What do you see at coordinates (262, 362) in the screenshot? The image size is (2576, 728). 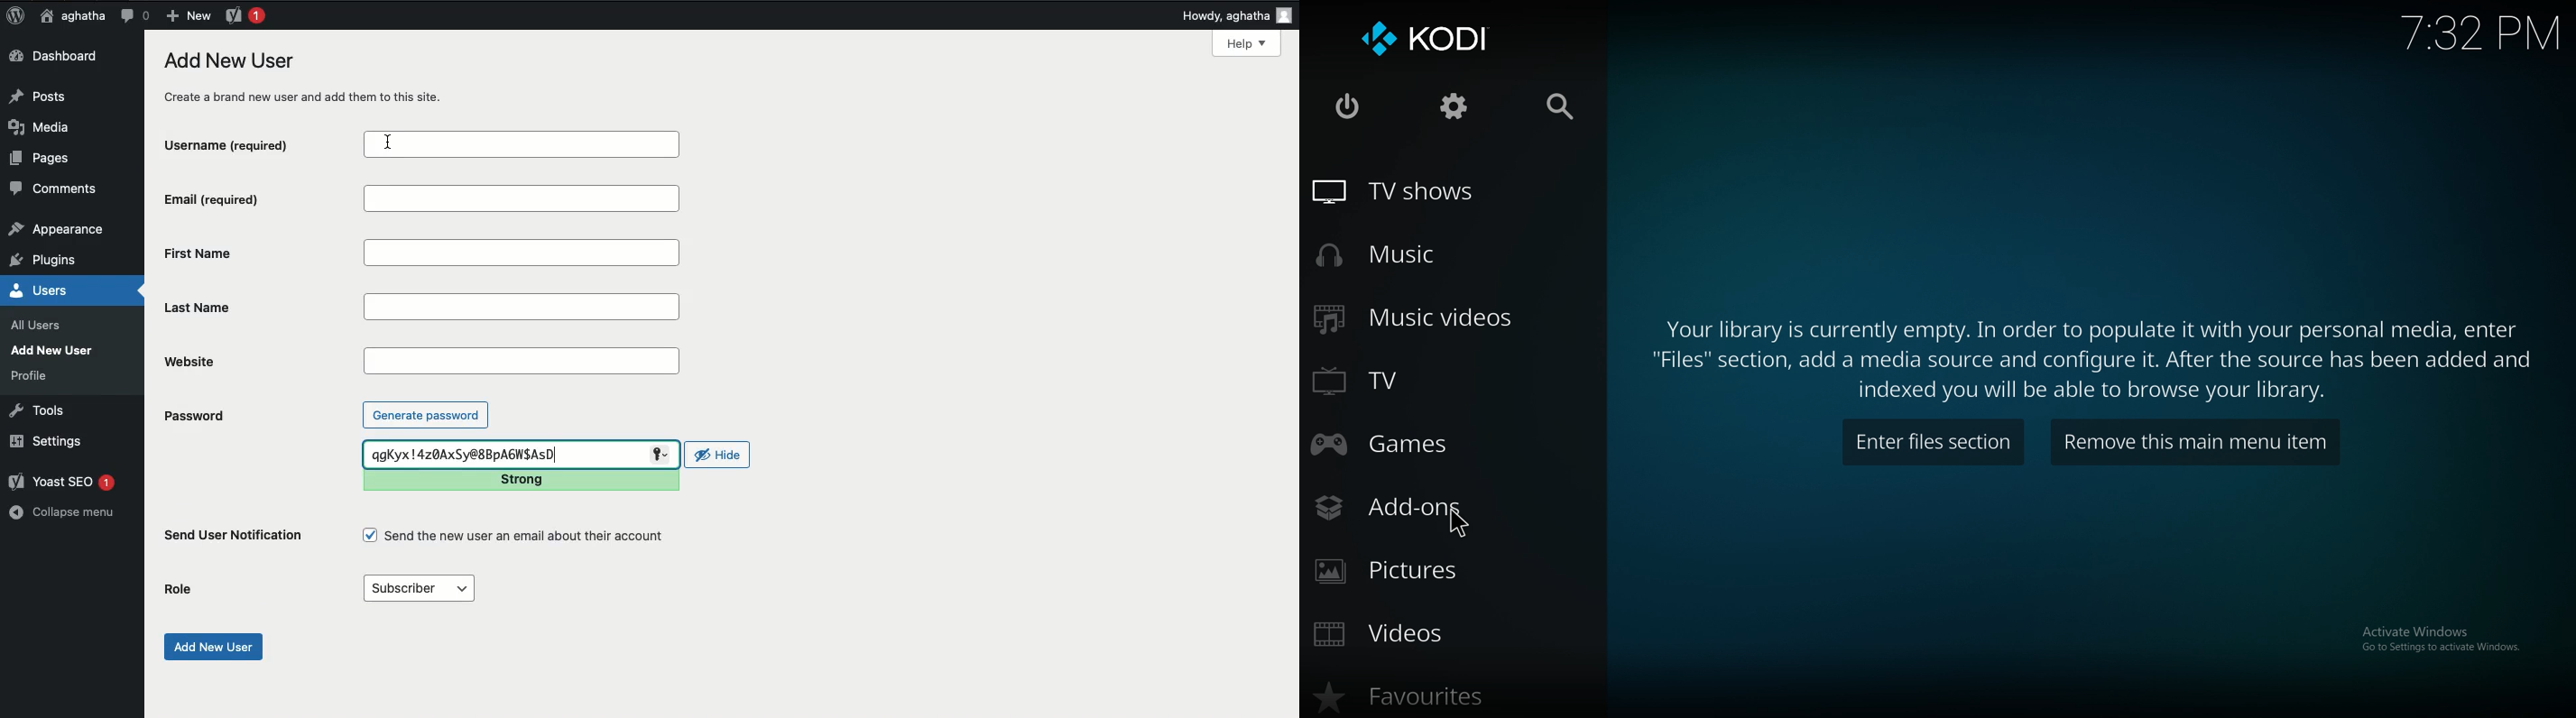 I see `Website` at bounding box center [262, 362].